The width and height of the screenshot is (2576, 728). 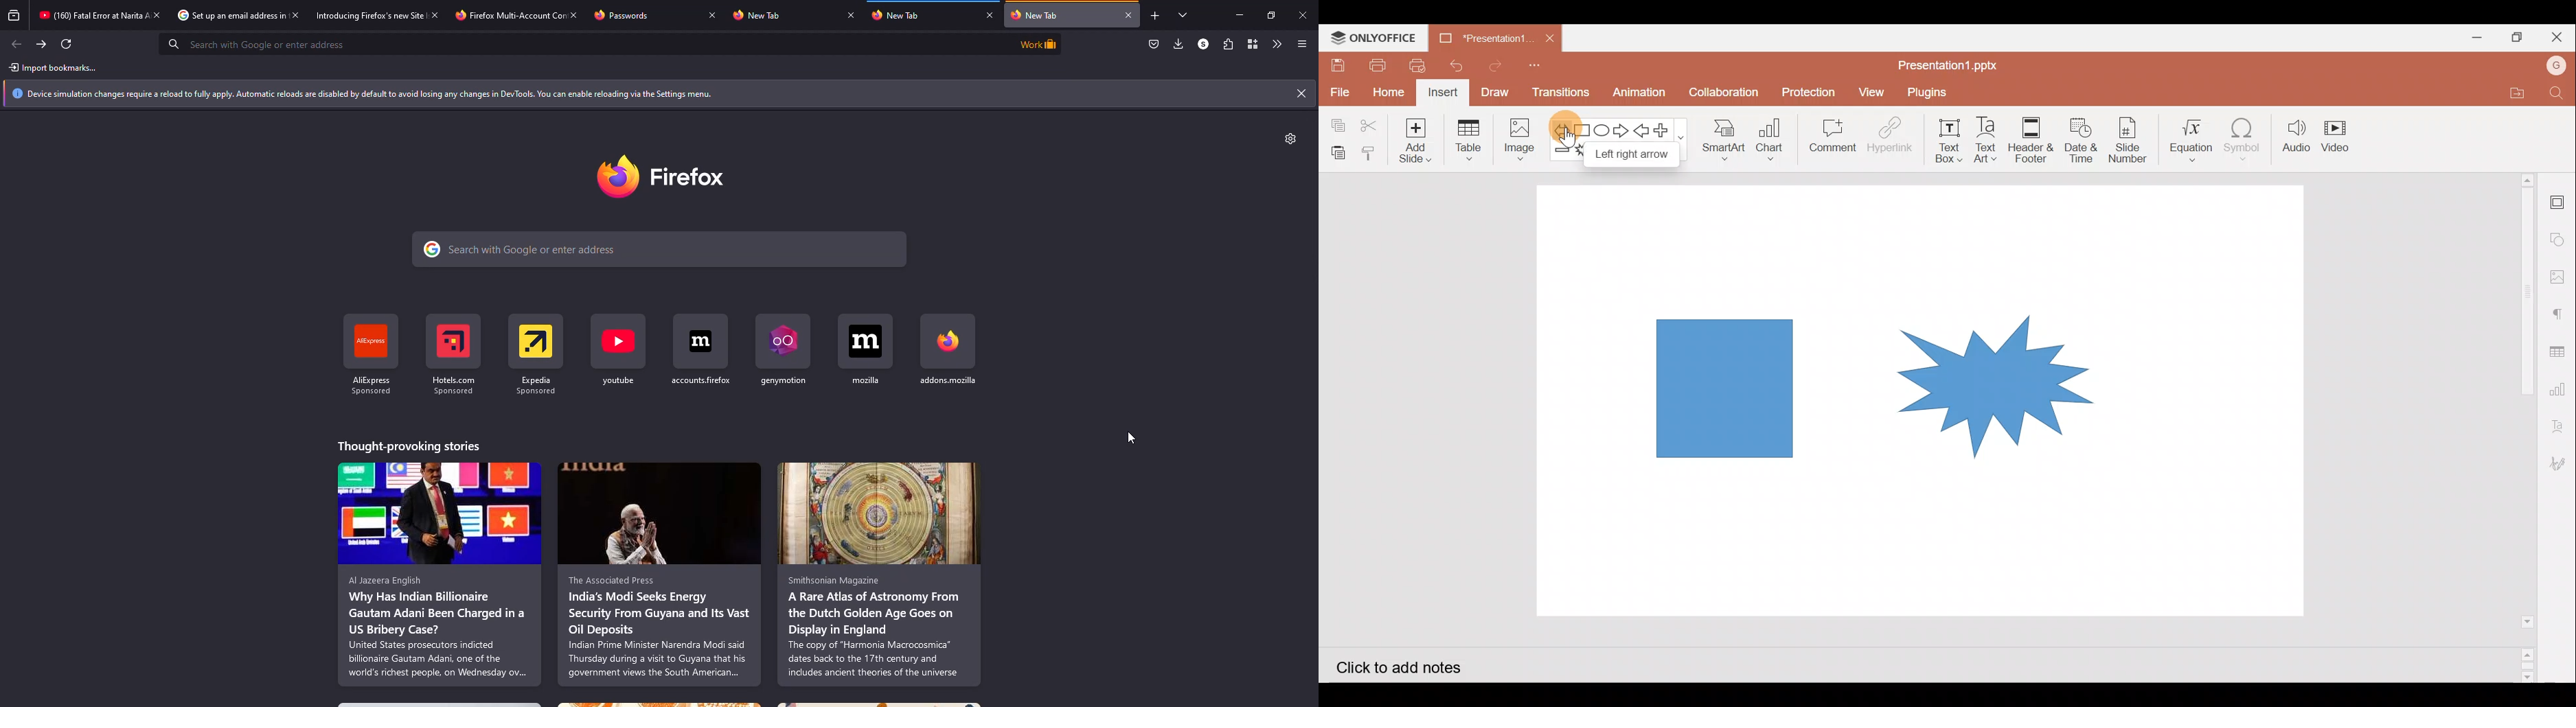 I want to click on save to packet, so click(x=1154, y=45).